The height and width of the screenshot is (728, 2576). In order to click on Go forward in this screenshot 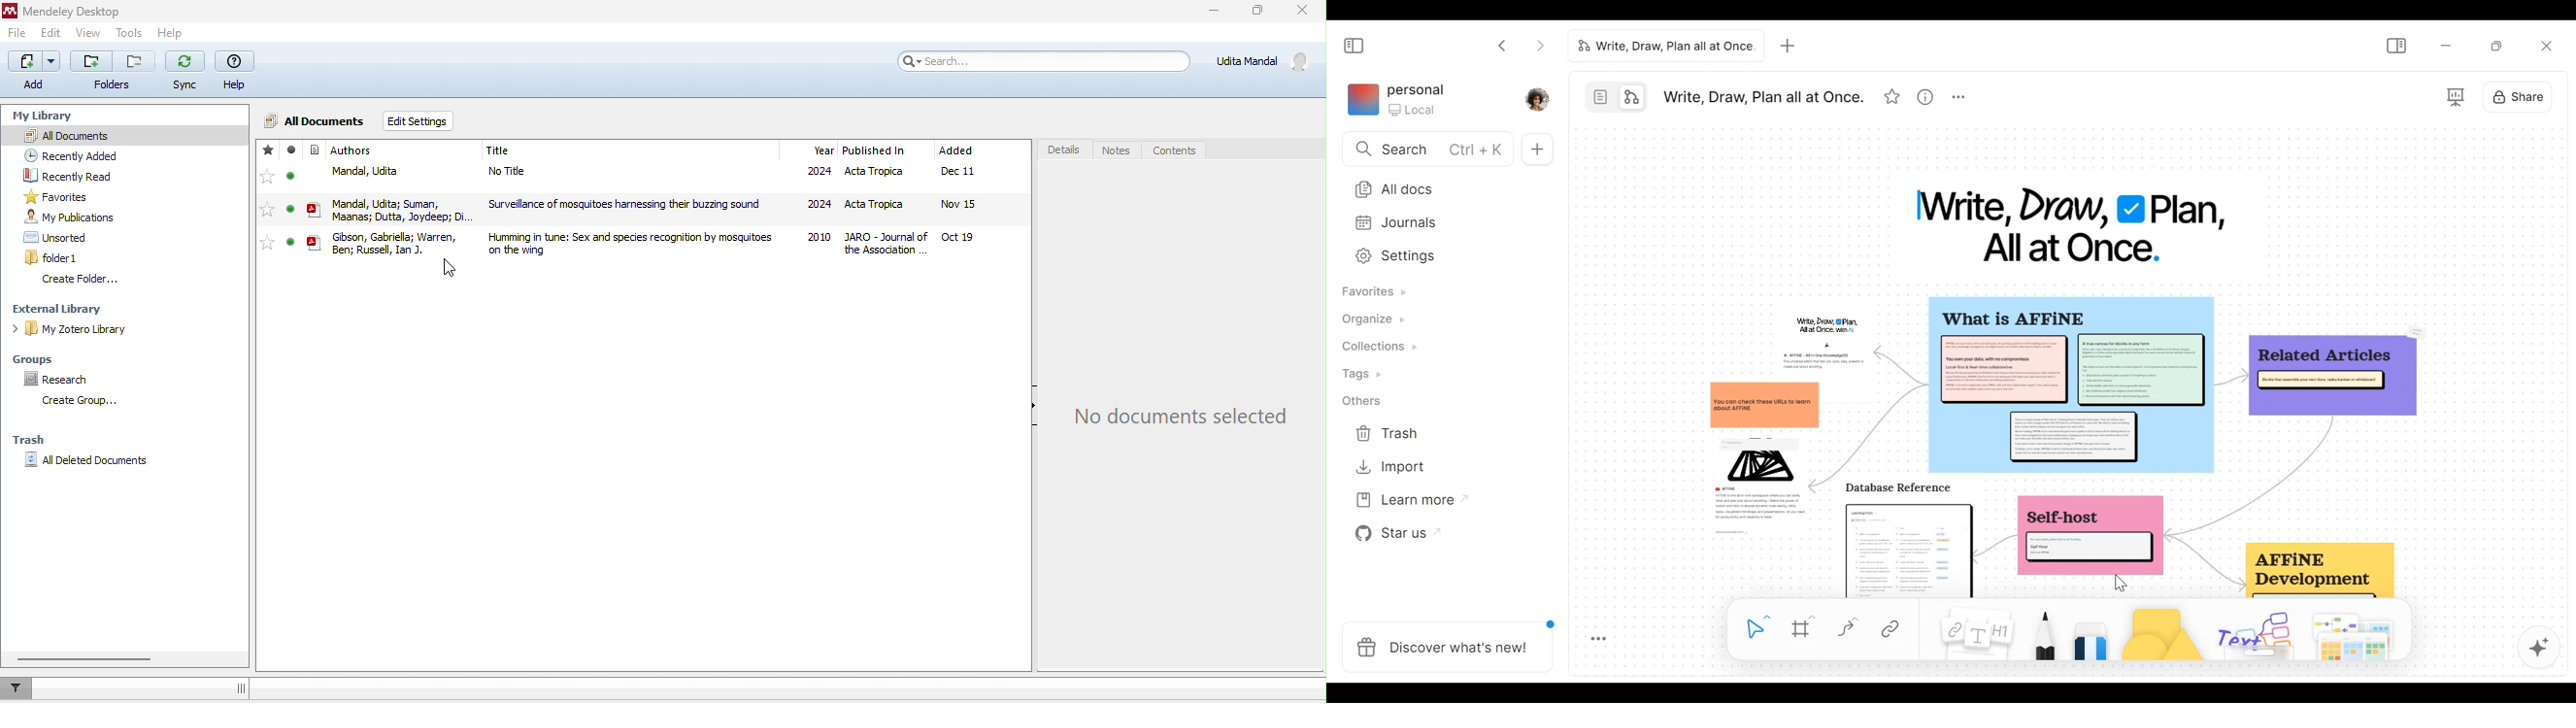, I will do `click(1539, 47)`.